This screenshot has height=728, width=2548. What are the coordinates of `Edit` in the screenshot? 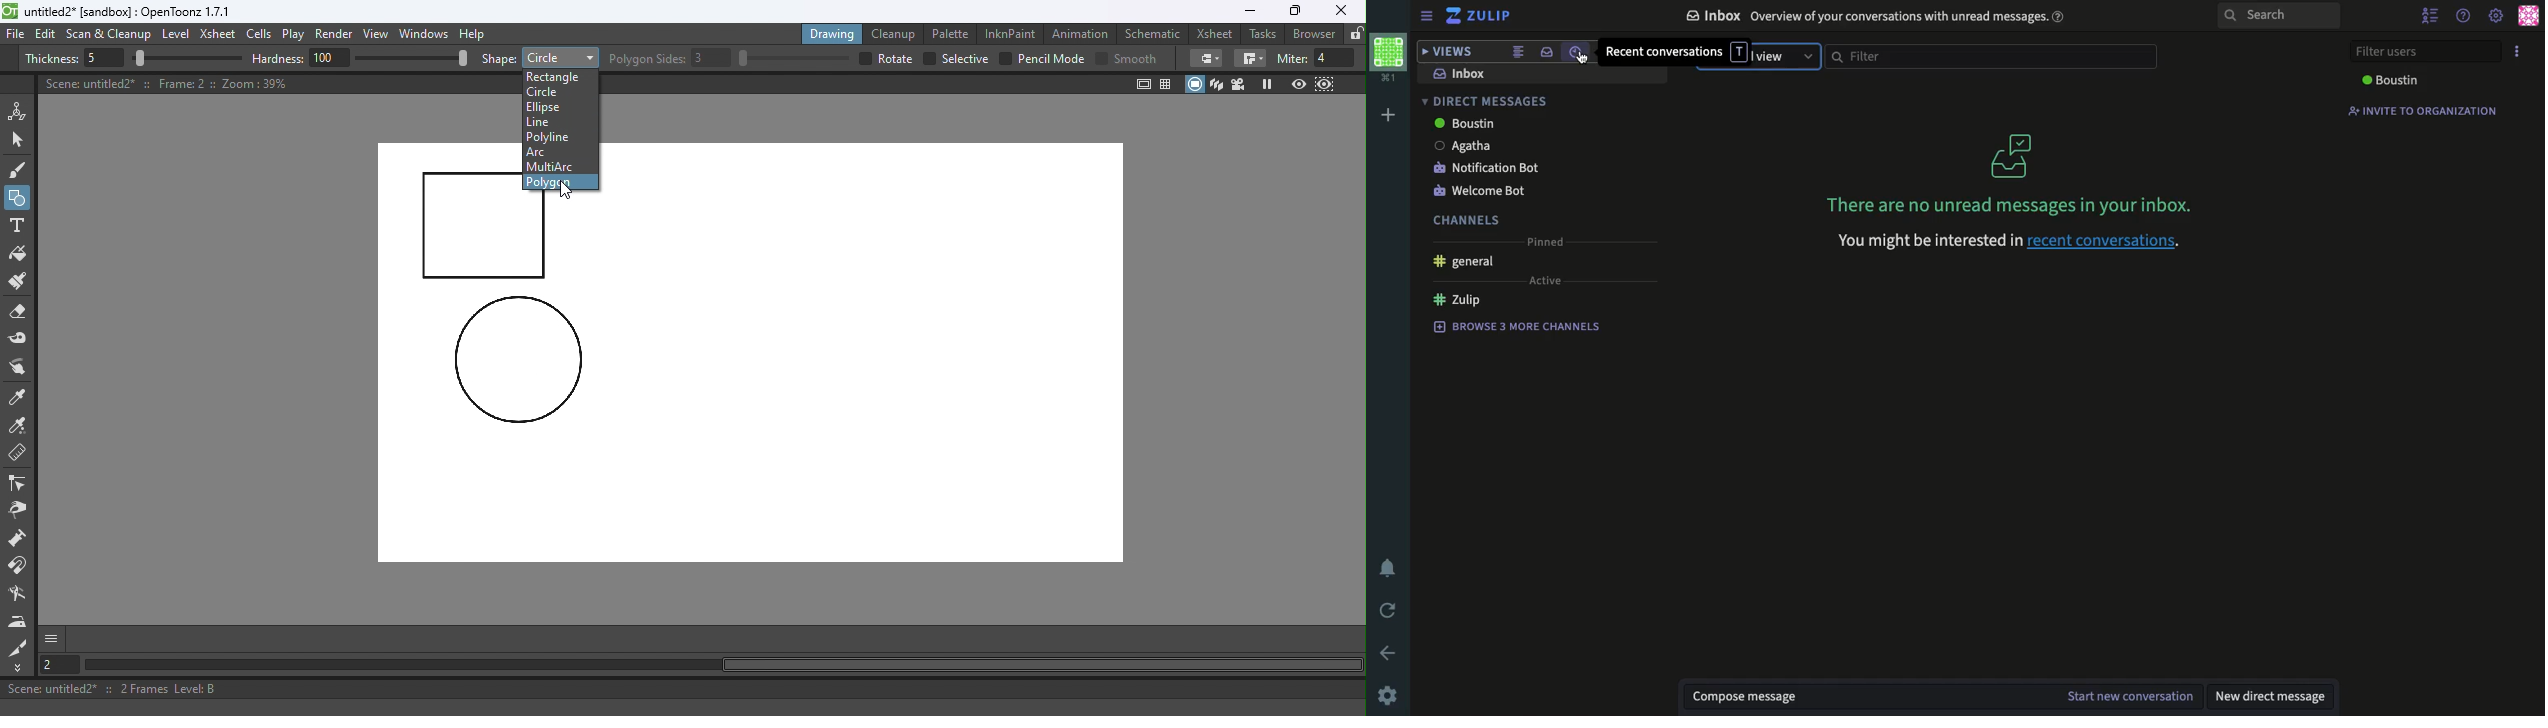 It's located at (48, 34).